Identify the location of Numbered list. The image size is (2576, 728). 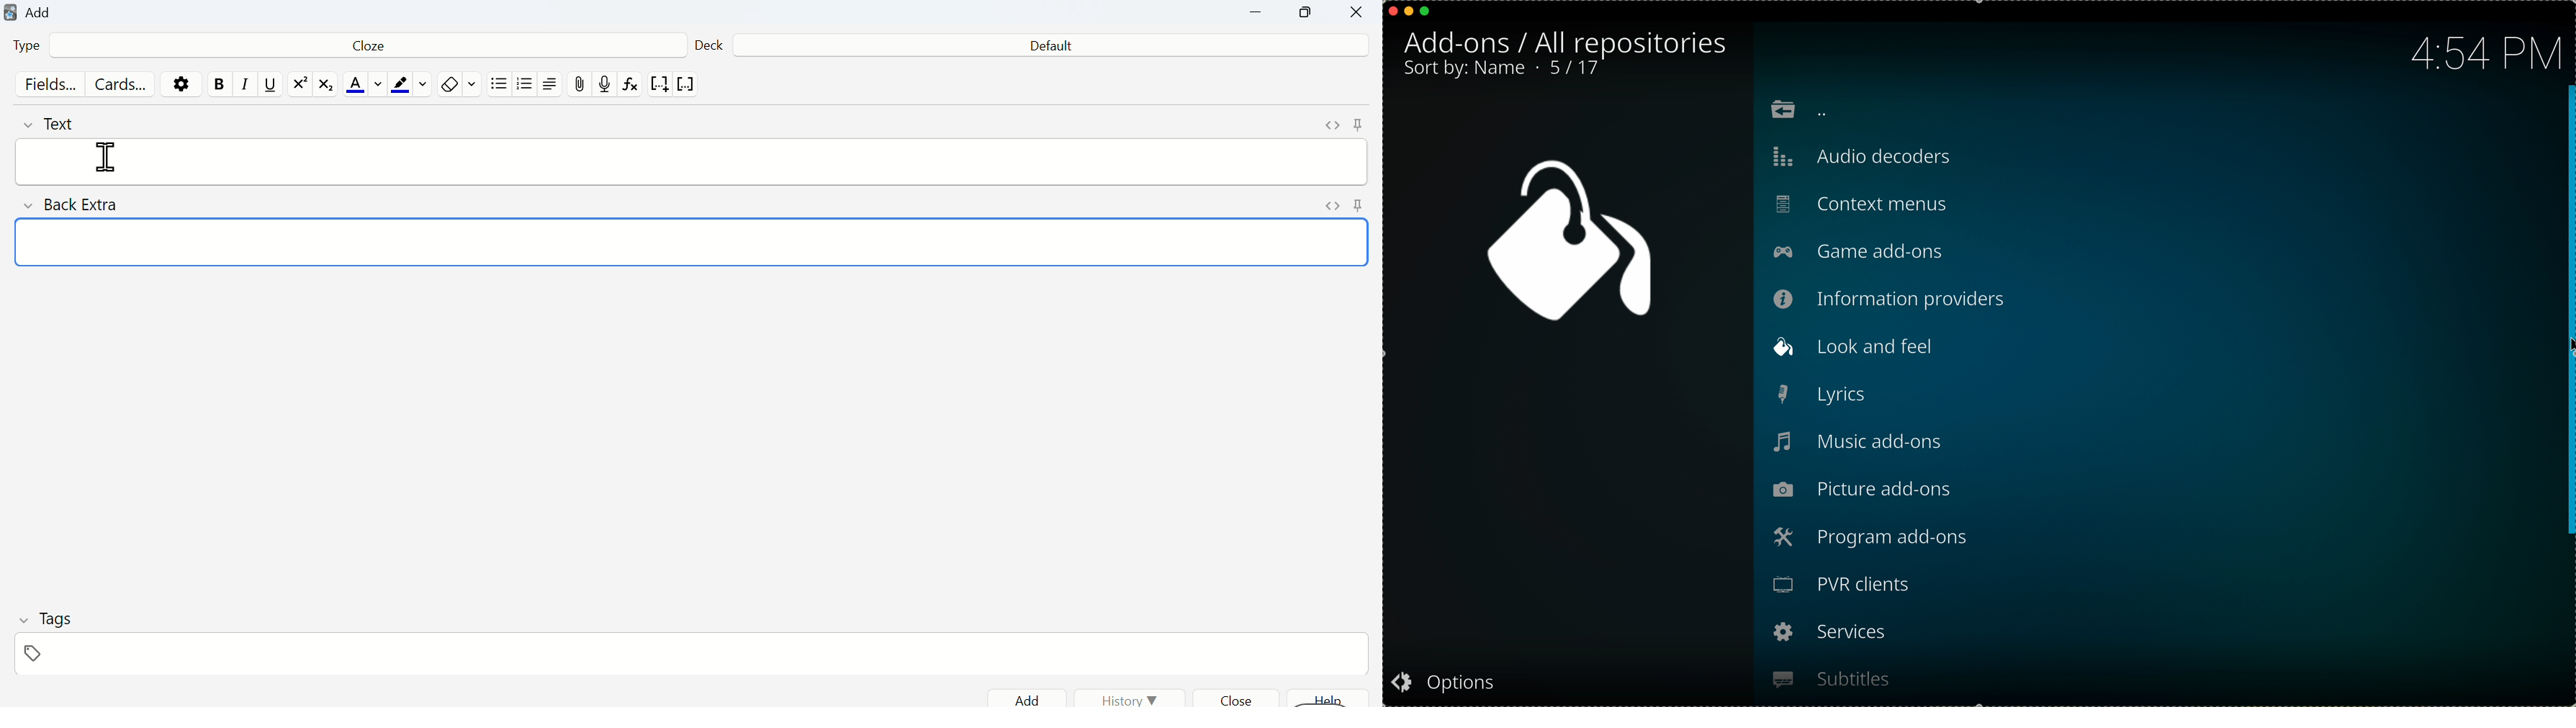
(526, 86).